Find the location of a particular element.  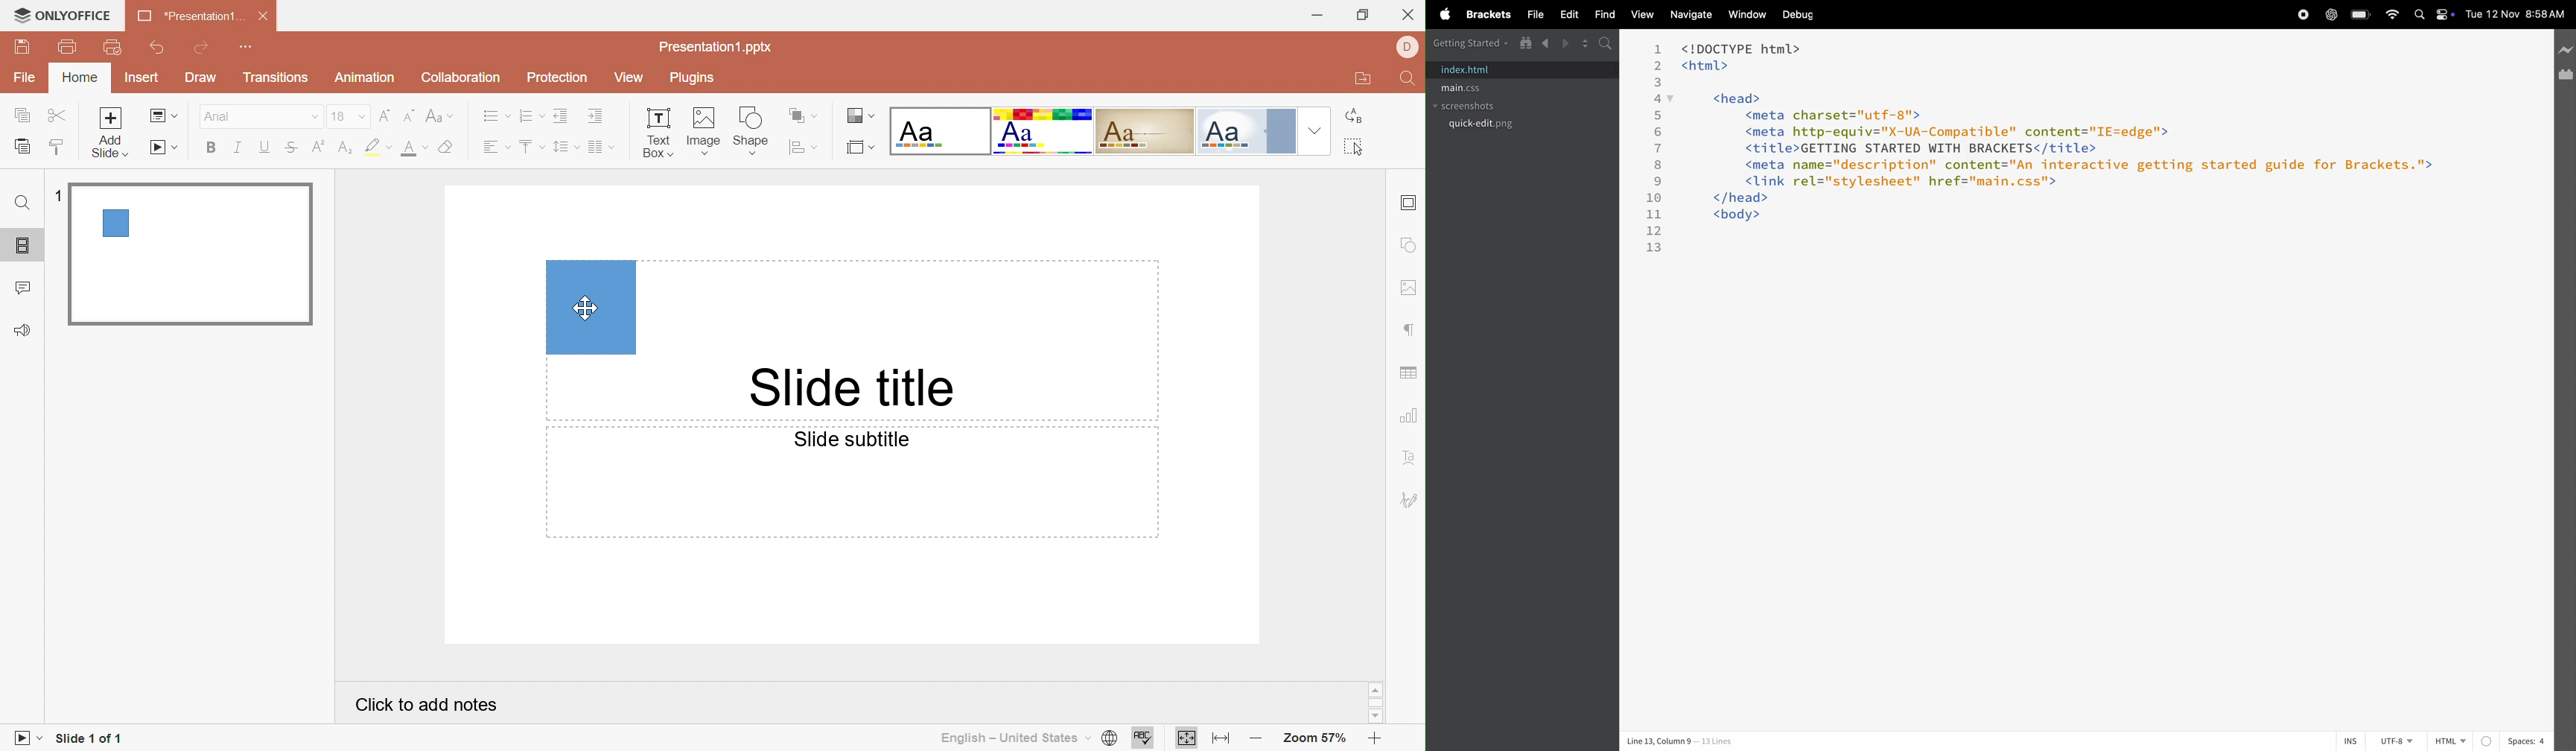

Spell checking is located at coordinates (1144, 740).